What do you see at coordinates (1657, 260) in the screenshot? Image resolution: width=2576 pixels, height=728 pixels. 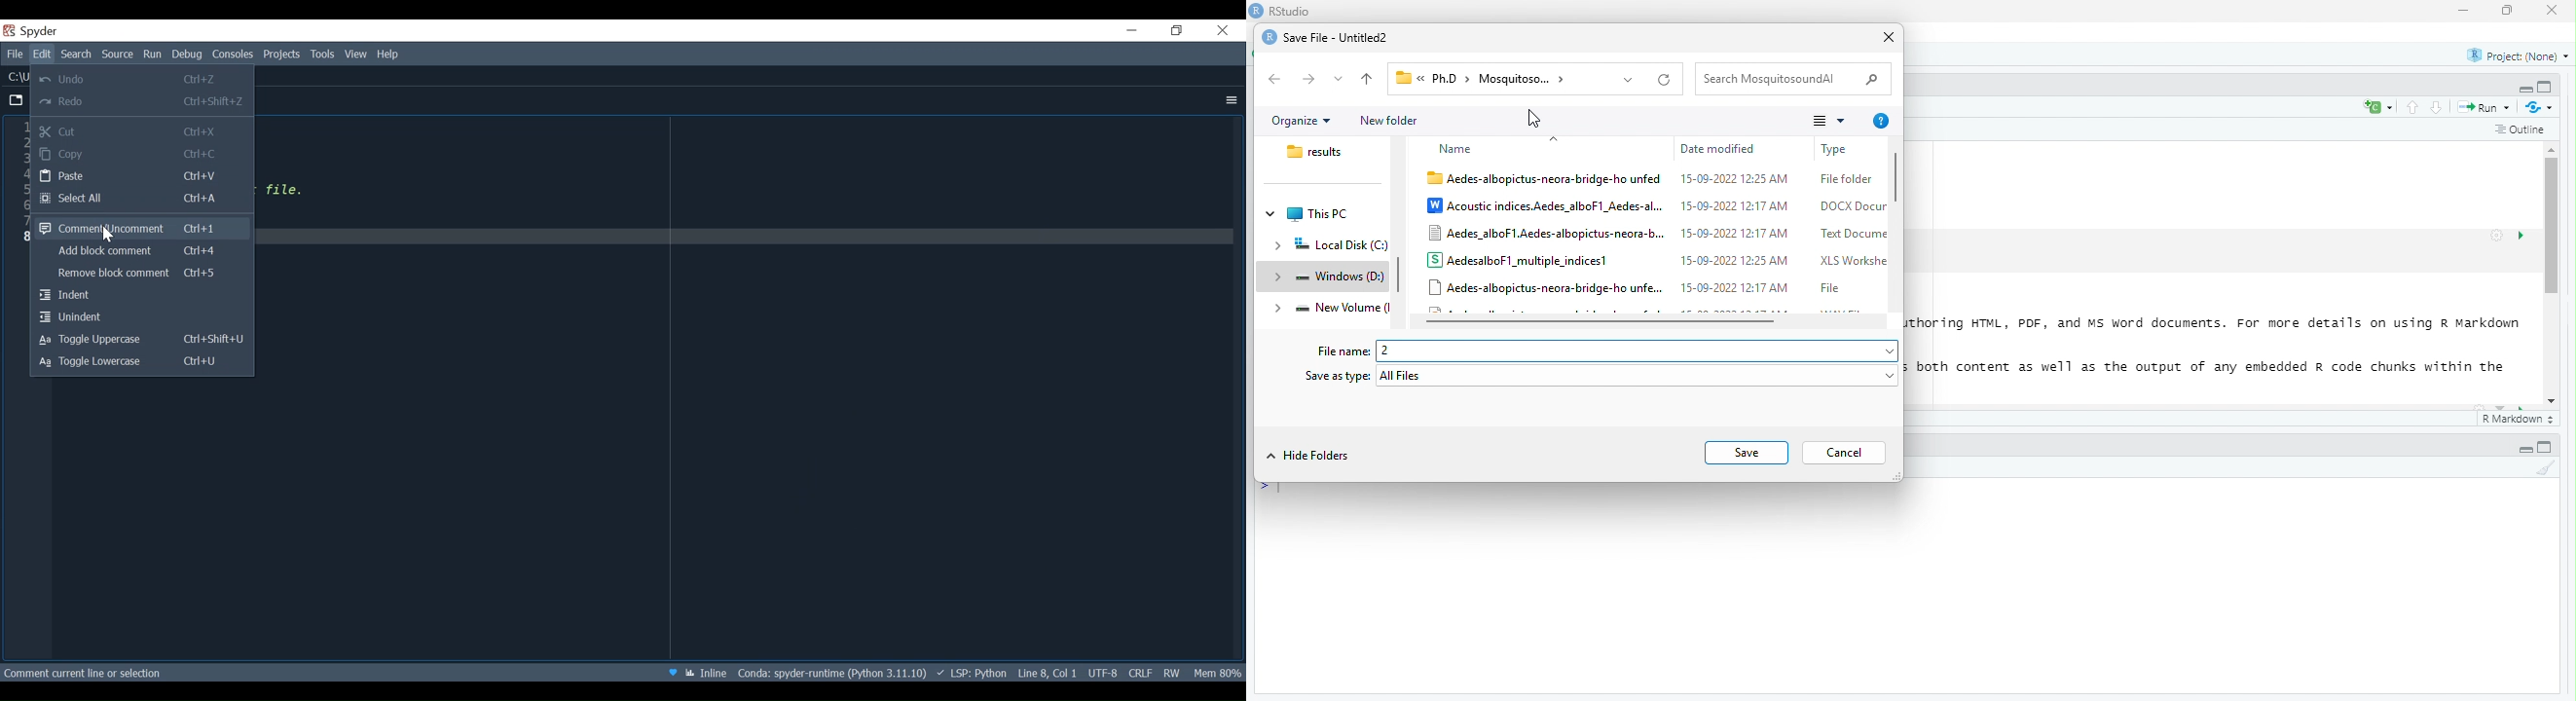 I see `AedesalboF1_multiple_indices1 15-09-2022 1225AM XLS Worksheet` at bounding box center [1657, 260].